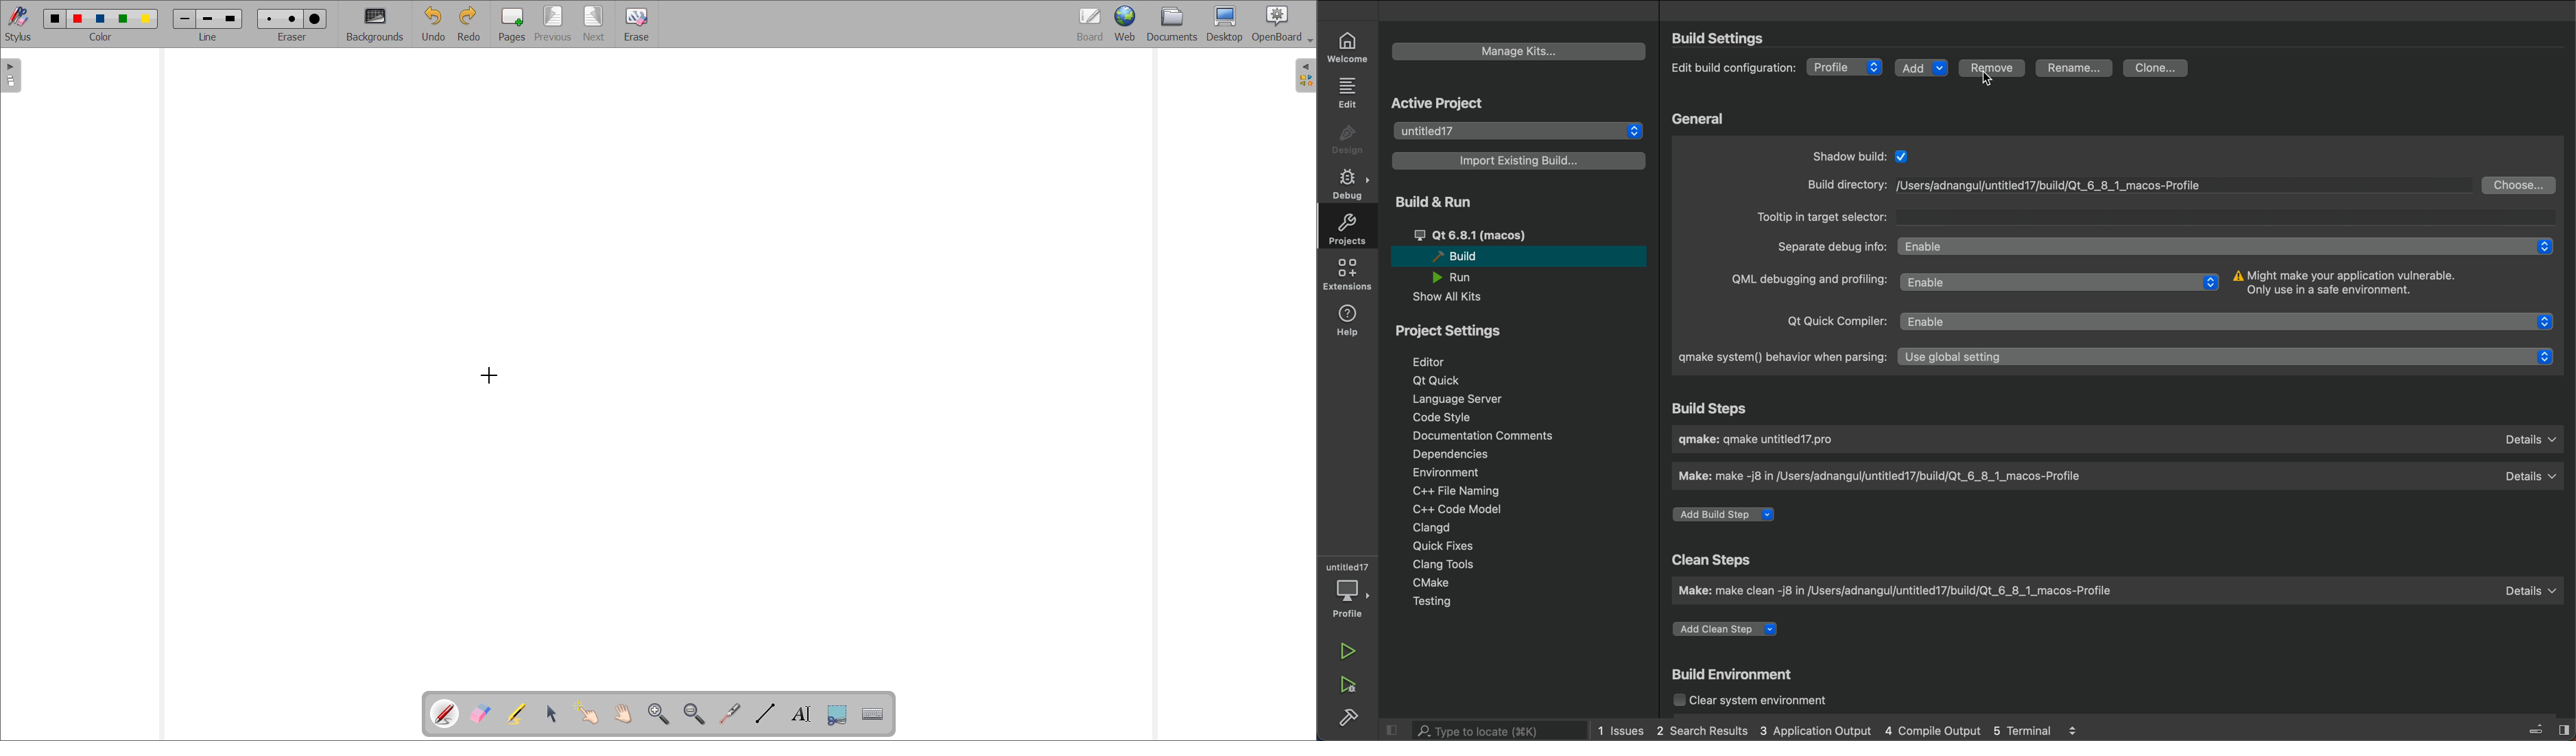 The width and height of the screenshot is (2576, 756). I want to click on build step, so click(1722, 409).